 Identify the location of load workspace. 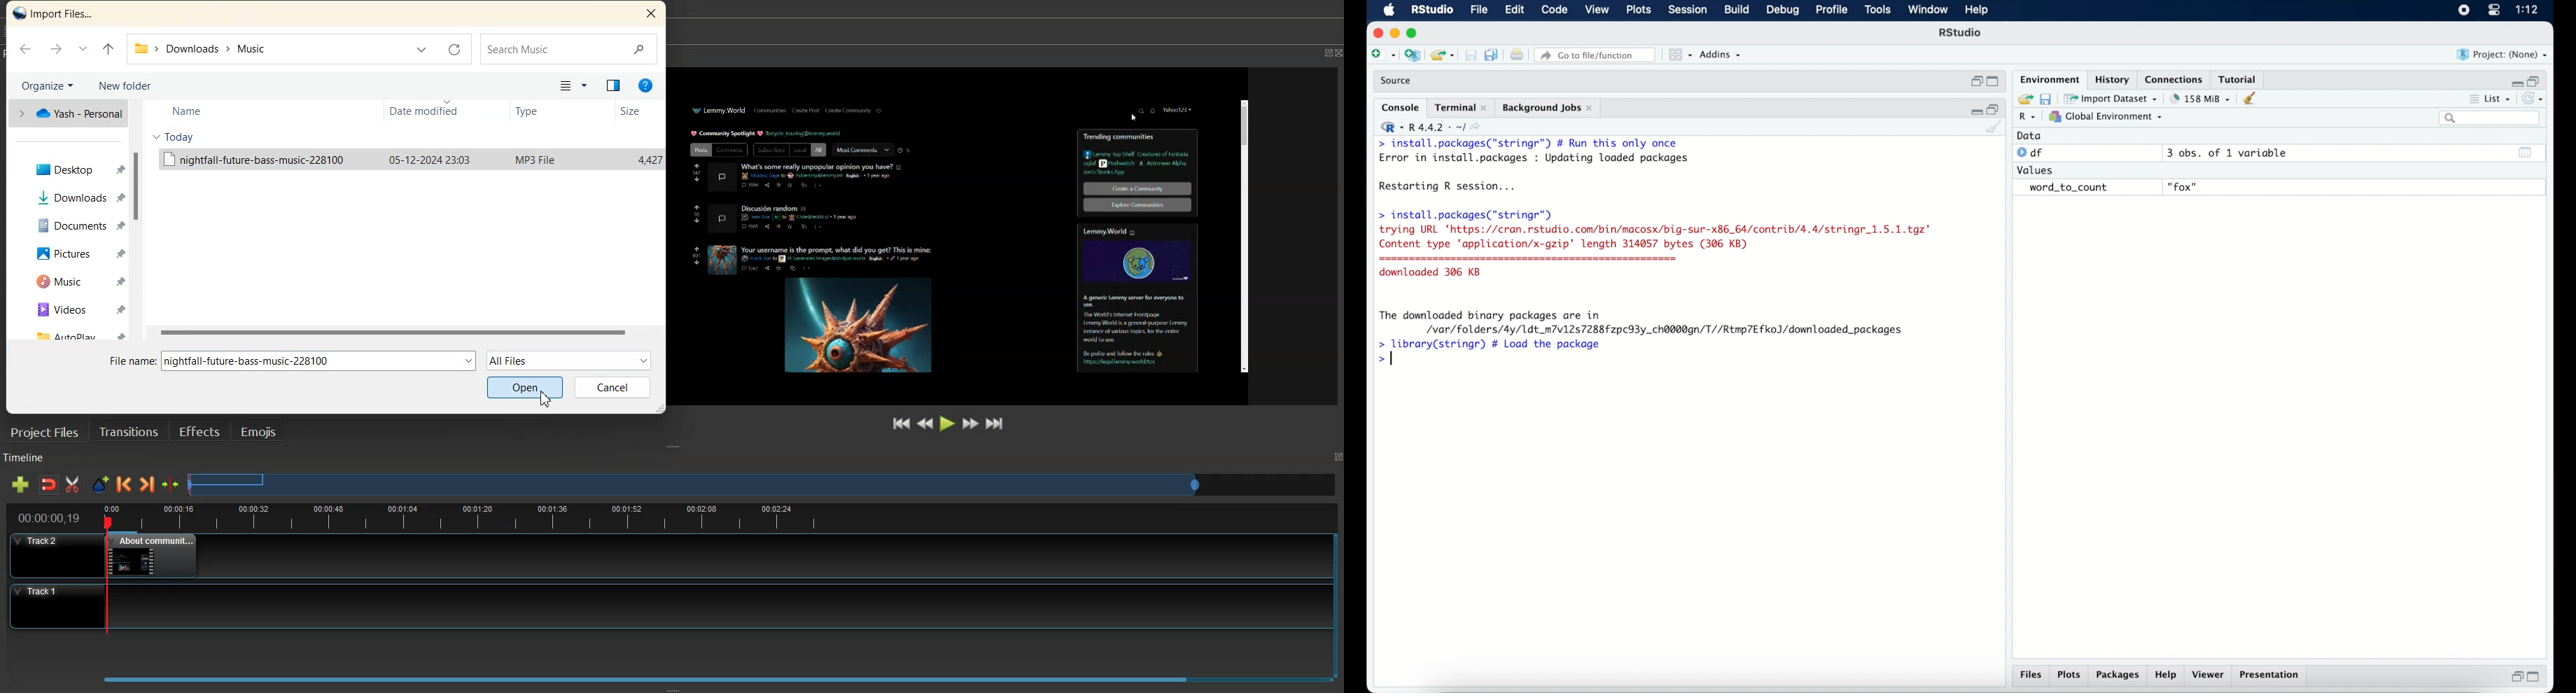
(2023, 99).